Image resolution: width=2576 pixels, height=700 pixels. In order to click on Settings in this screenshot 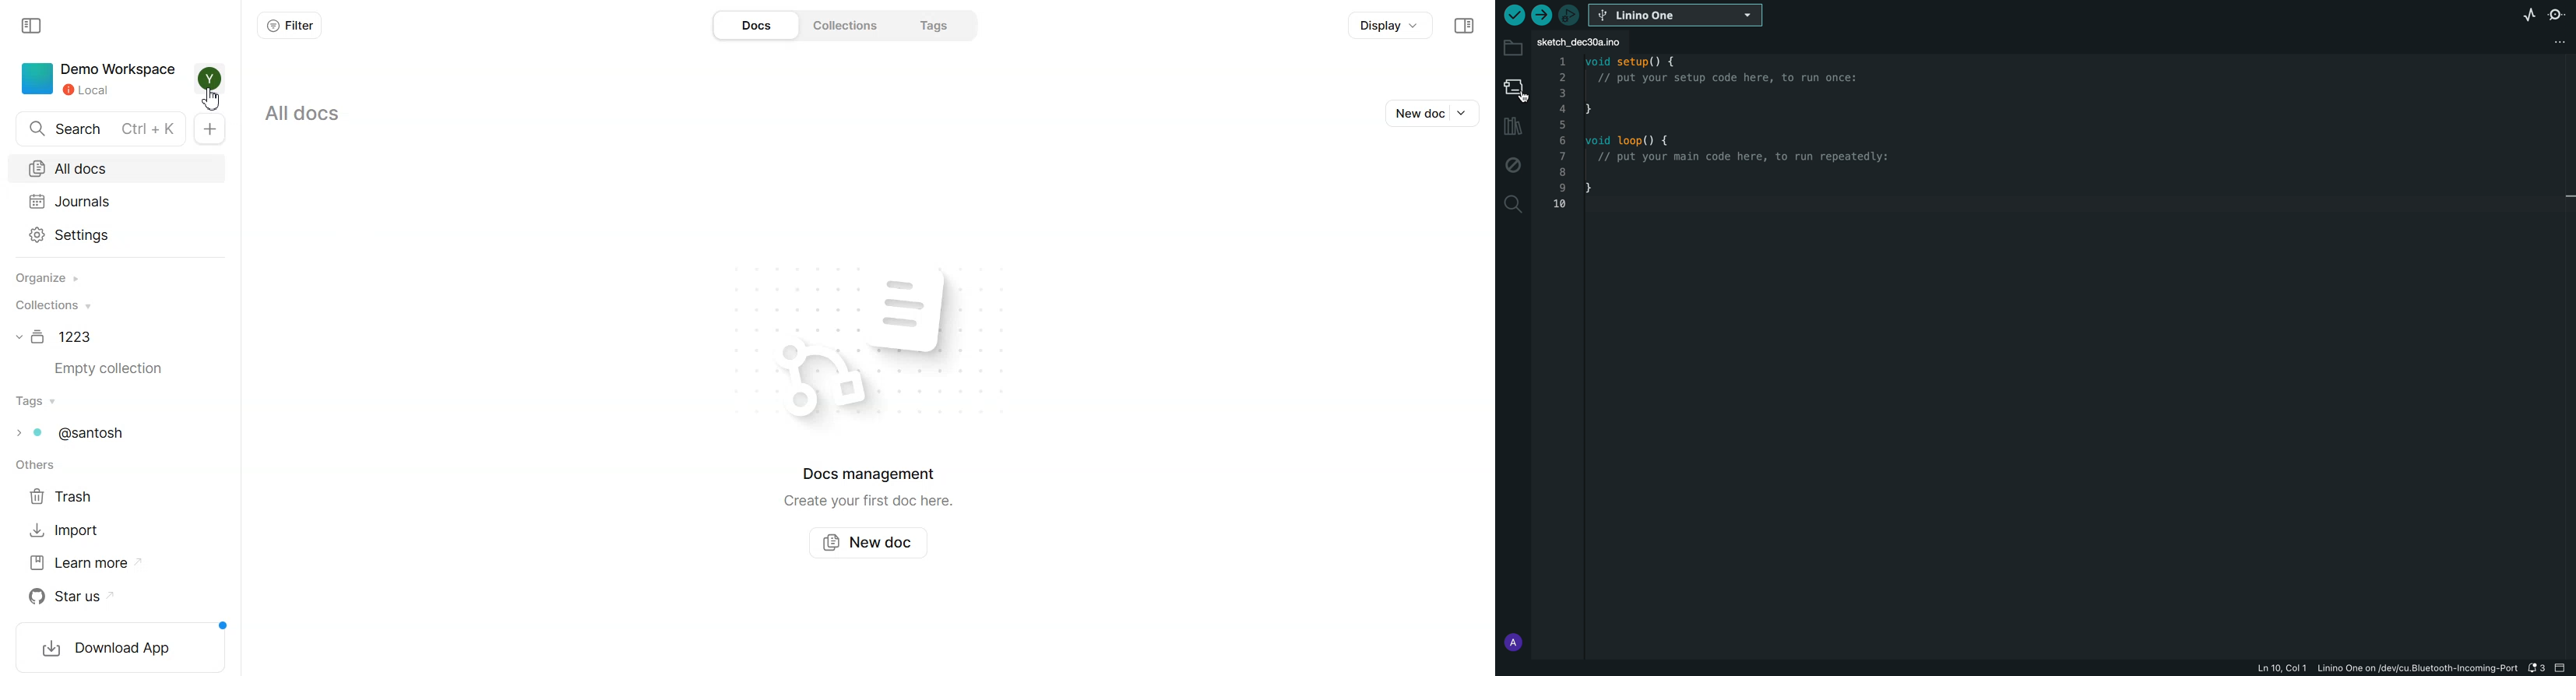, I will do `click(121, 236)`.